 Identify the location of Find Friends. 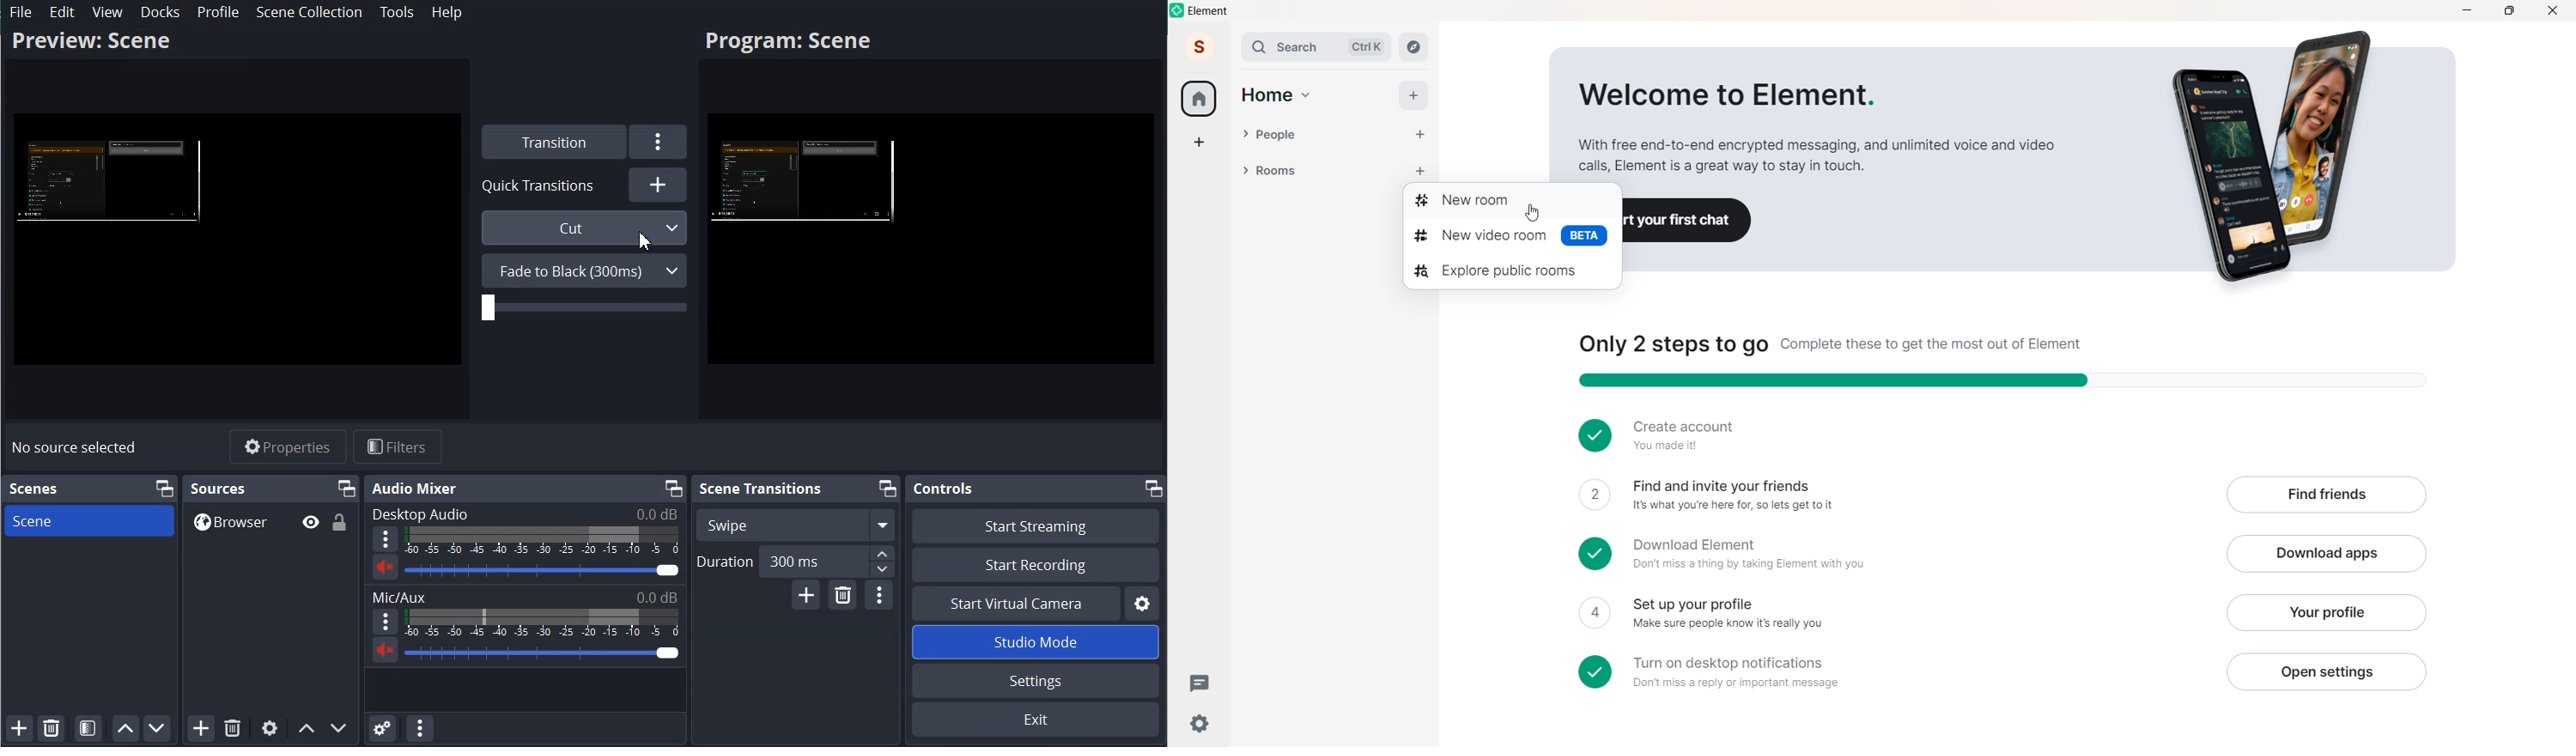
(2327, 496).